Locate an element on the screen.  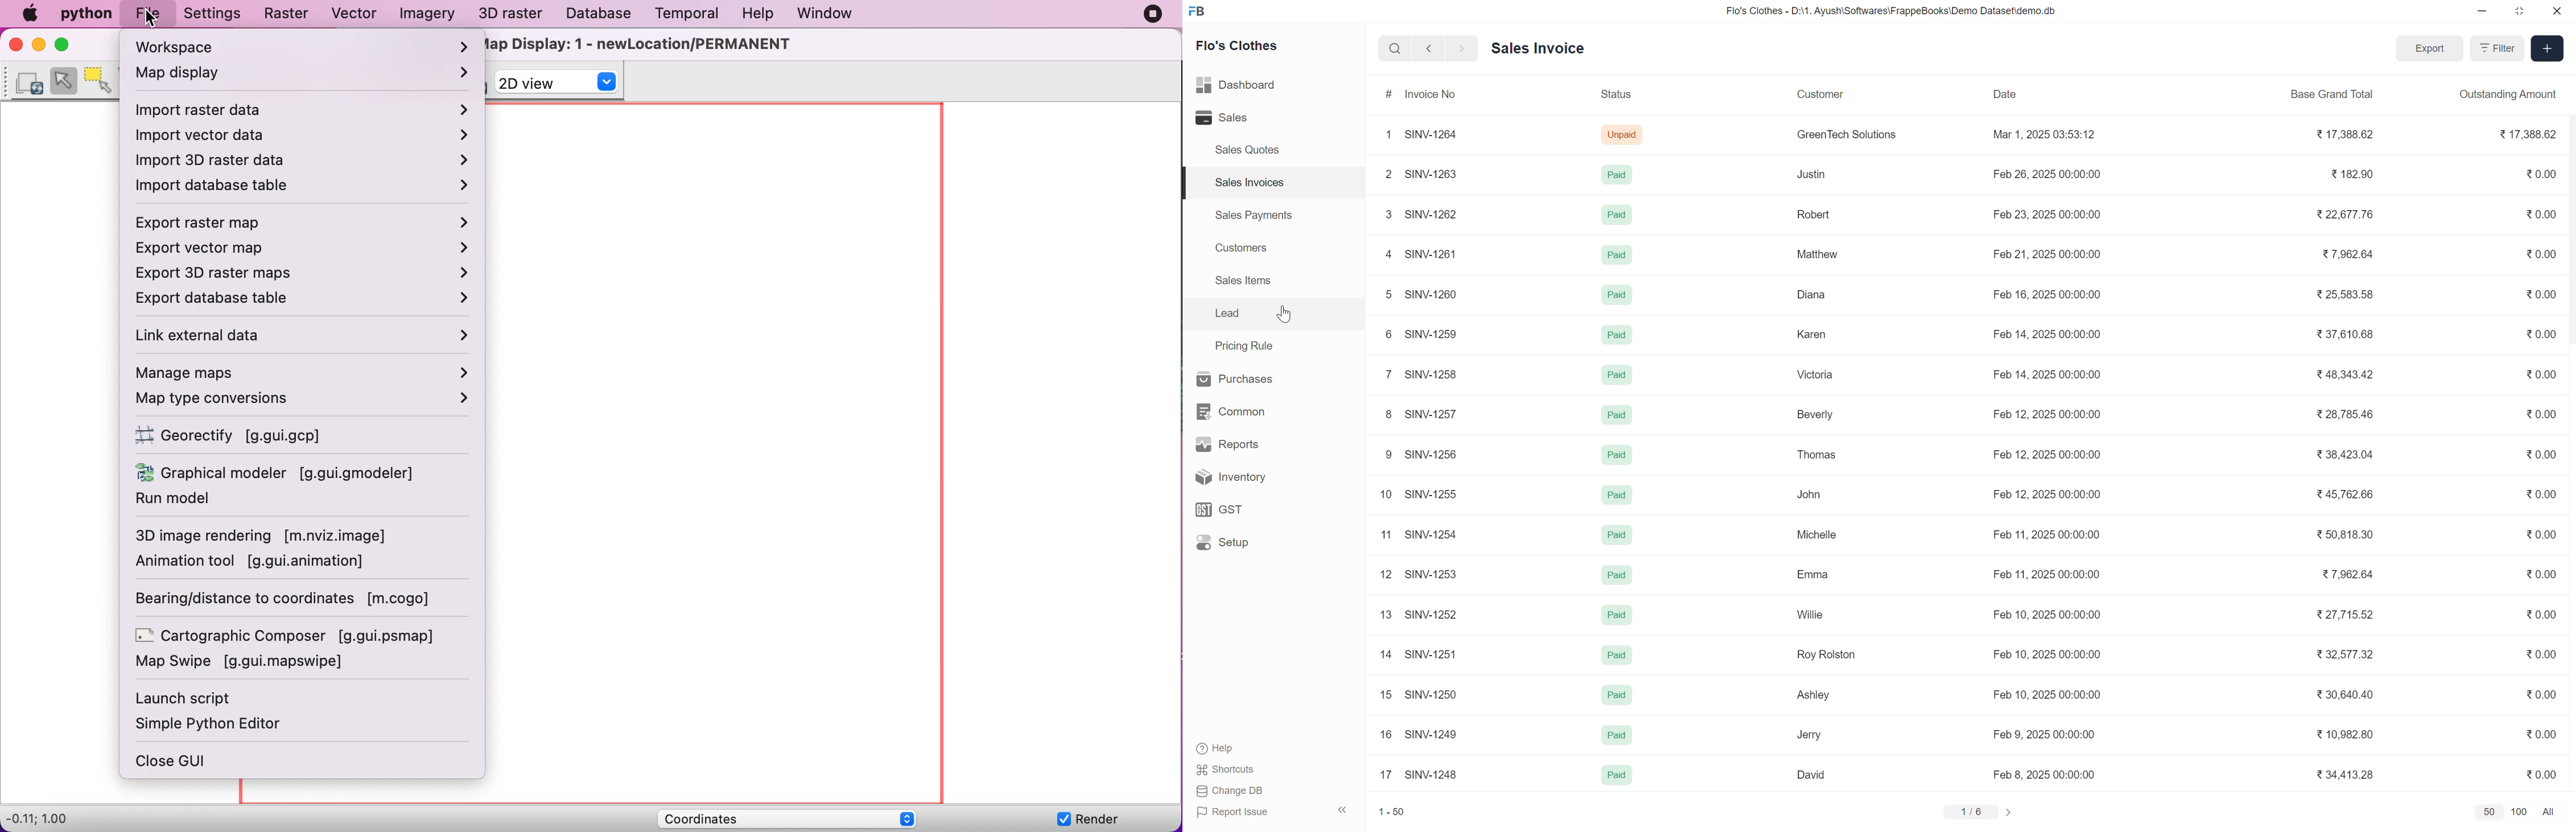
Feb 14, 2025 00:00:00 is located at coordinates (2044, 334).